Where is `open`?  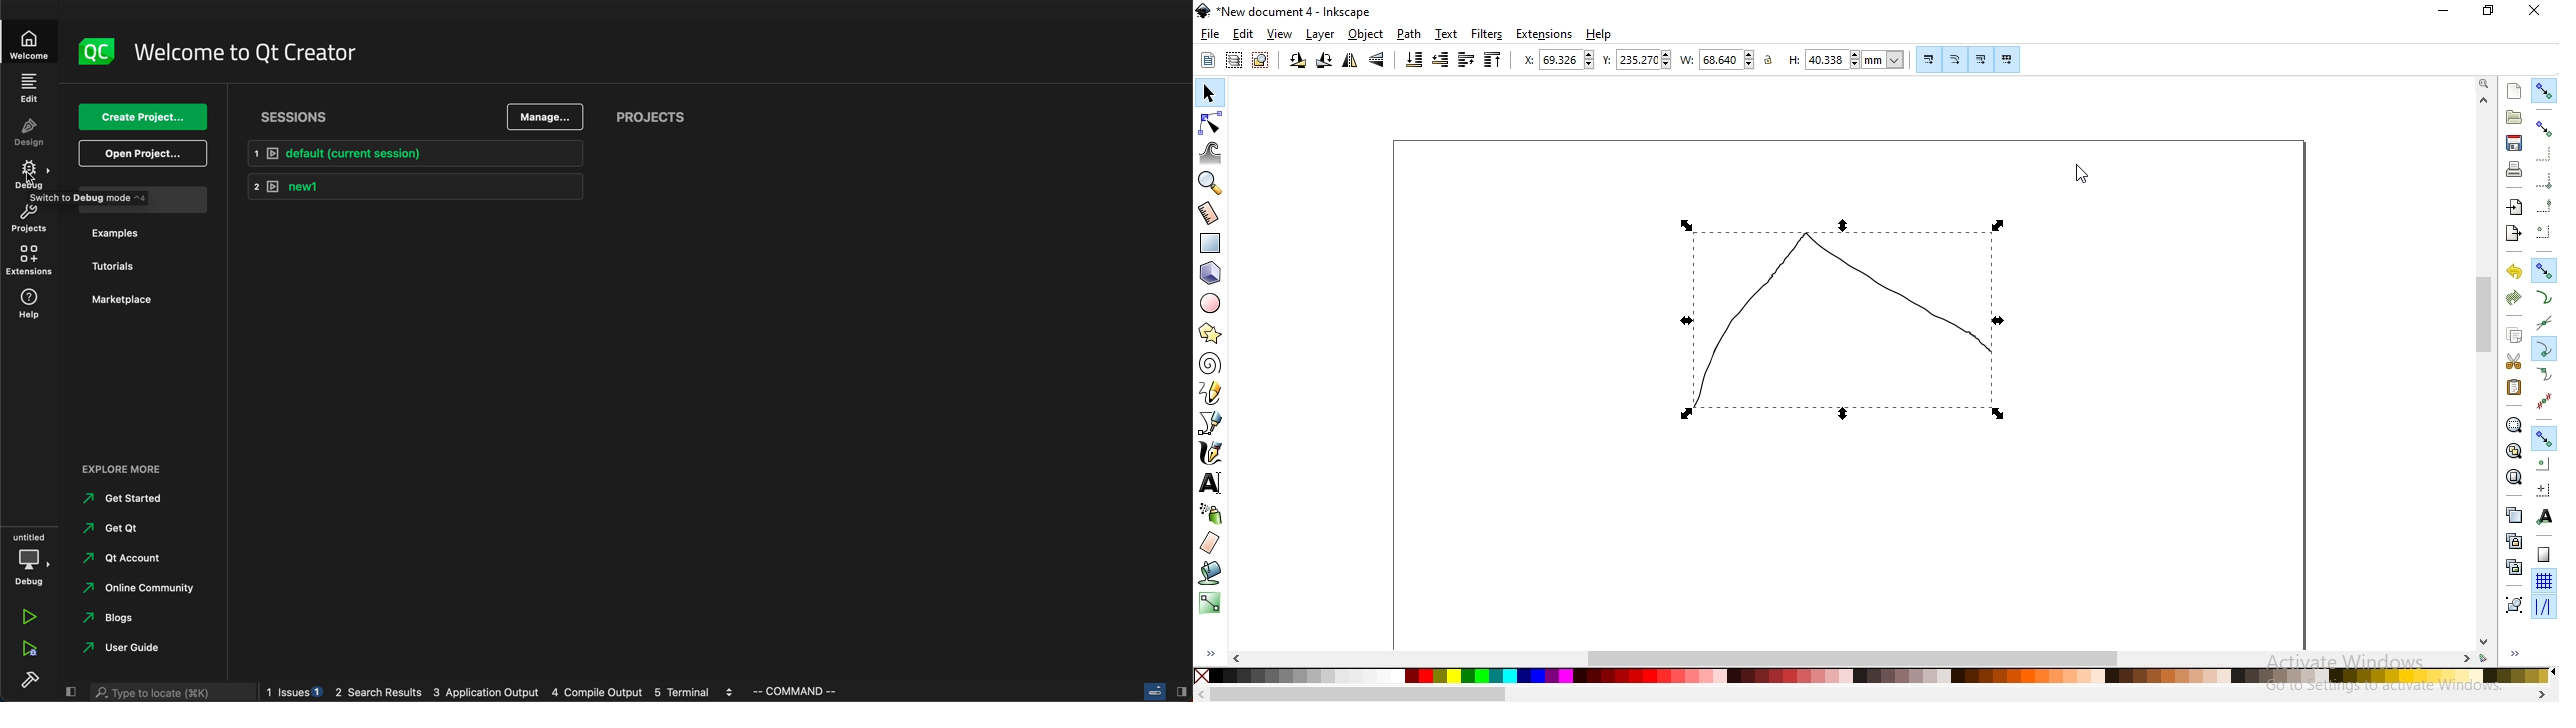
open is located at coordinates (140, 153).